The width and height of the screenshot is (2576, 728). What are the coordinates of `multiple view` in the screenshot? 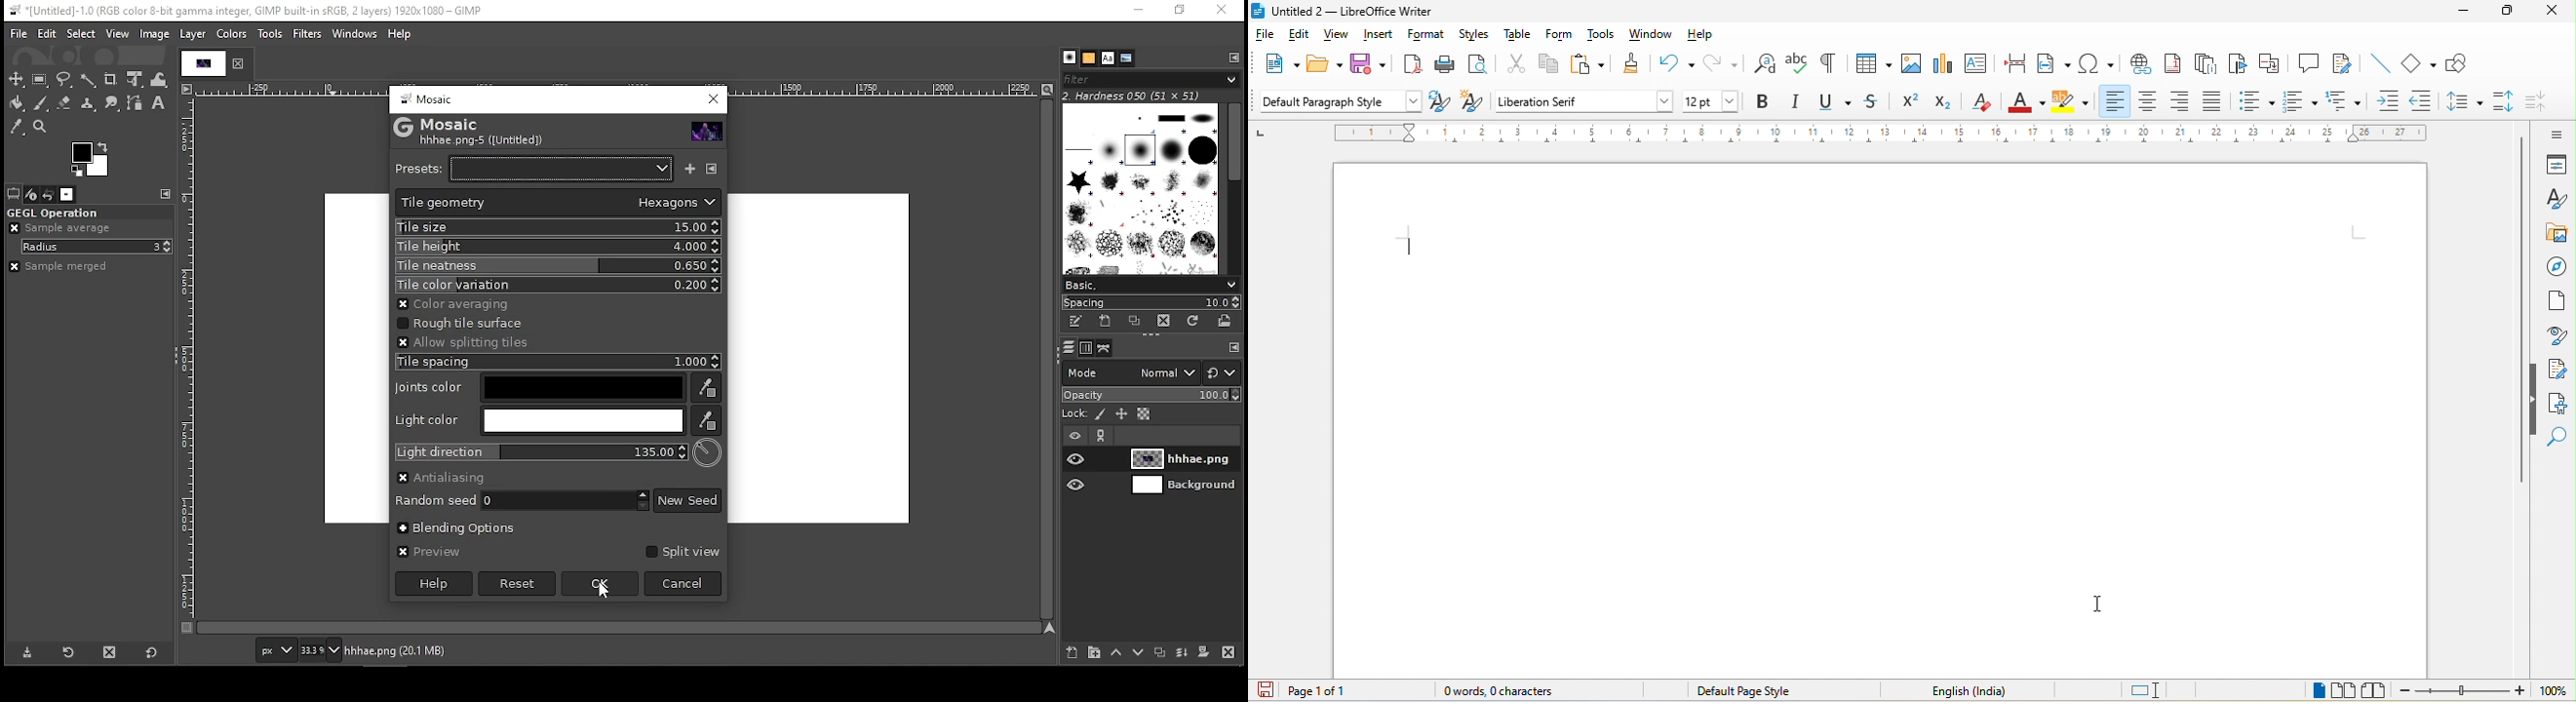 It's located at (2345, 690).